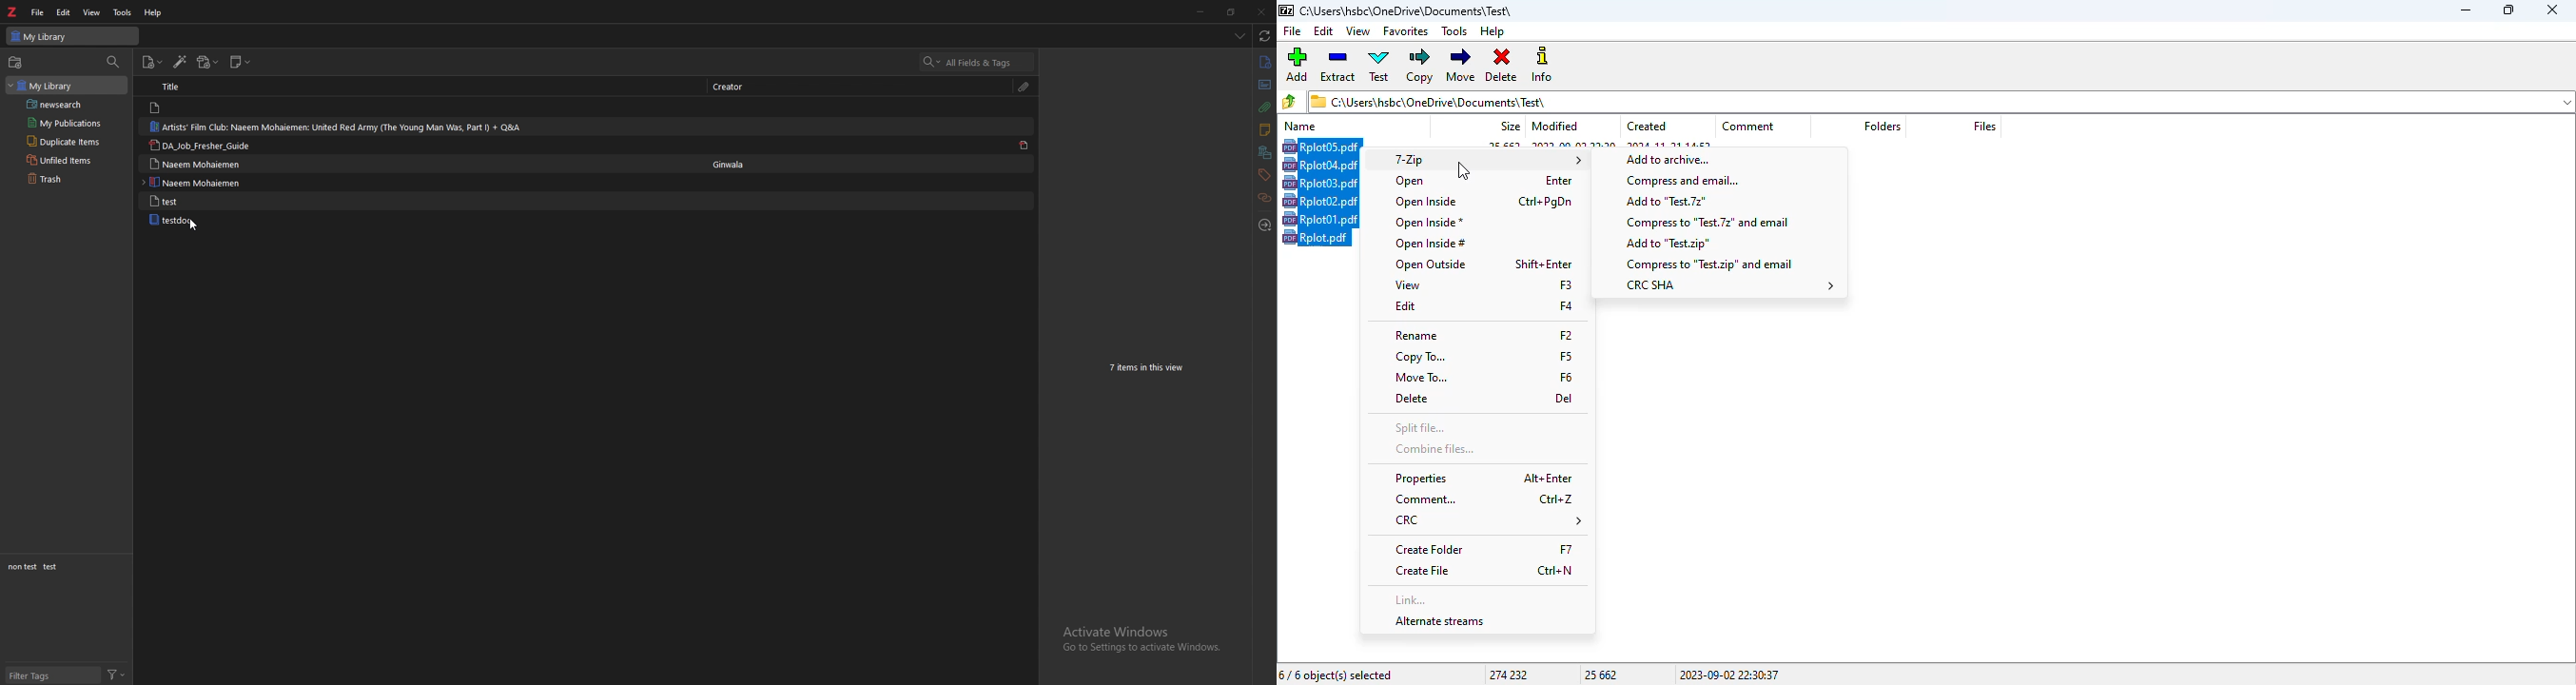 The image size is (2576, 700). Describe the element at coordinates (1462, 65) in the screenshot. I see `move` at that location.